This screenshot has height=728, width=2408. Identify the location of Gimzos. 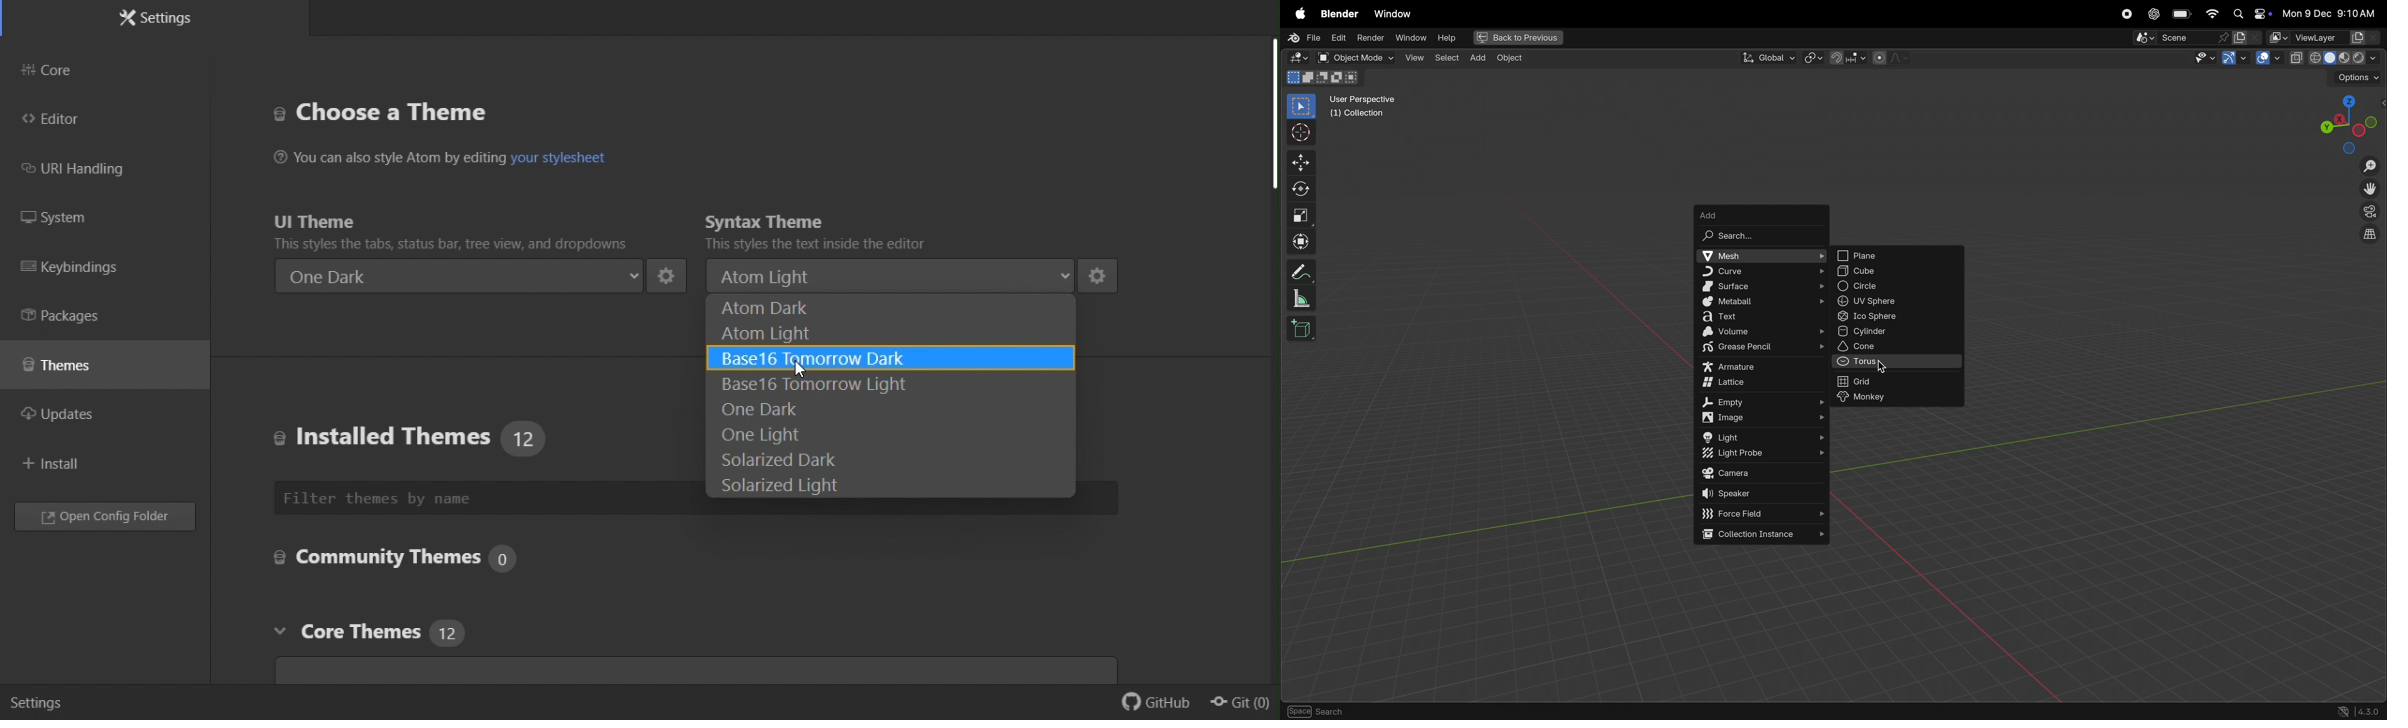
(2234, 59).